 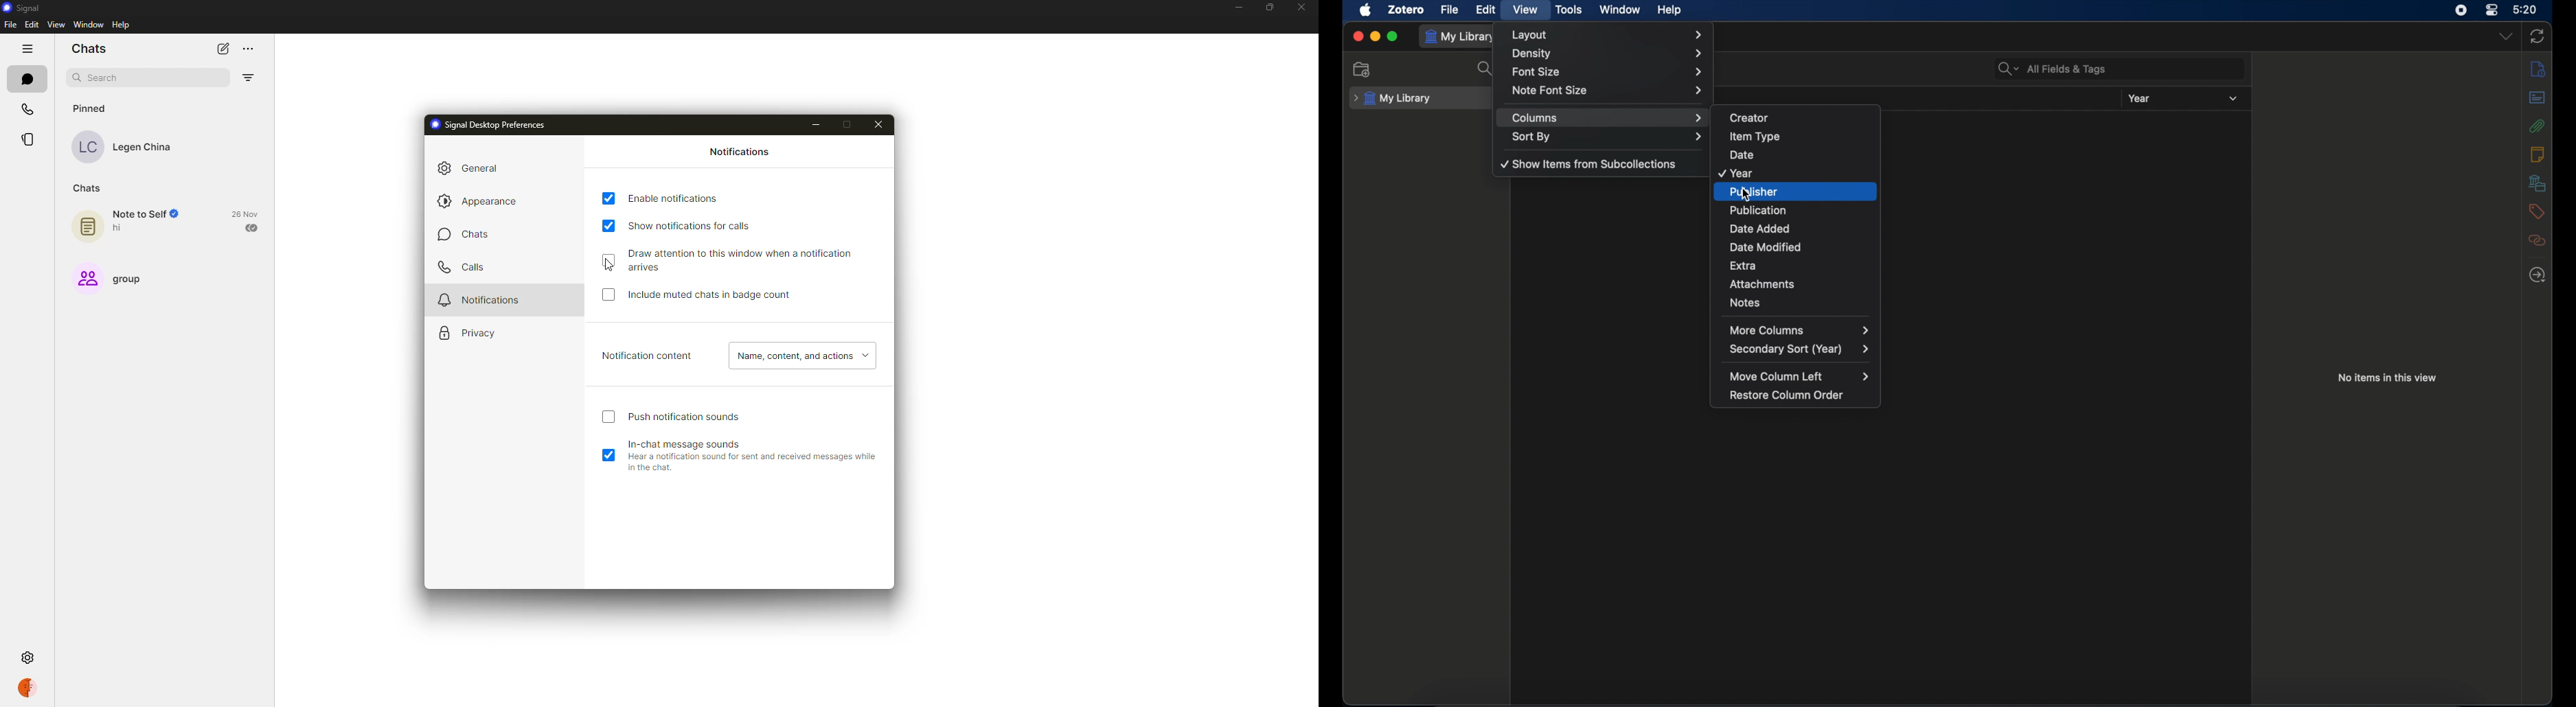 What do you see at coordinates (801, 356) in the screenshot?
I see `name, content, actions` at bounding box center [801, 356].